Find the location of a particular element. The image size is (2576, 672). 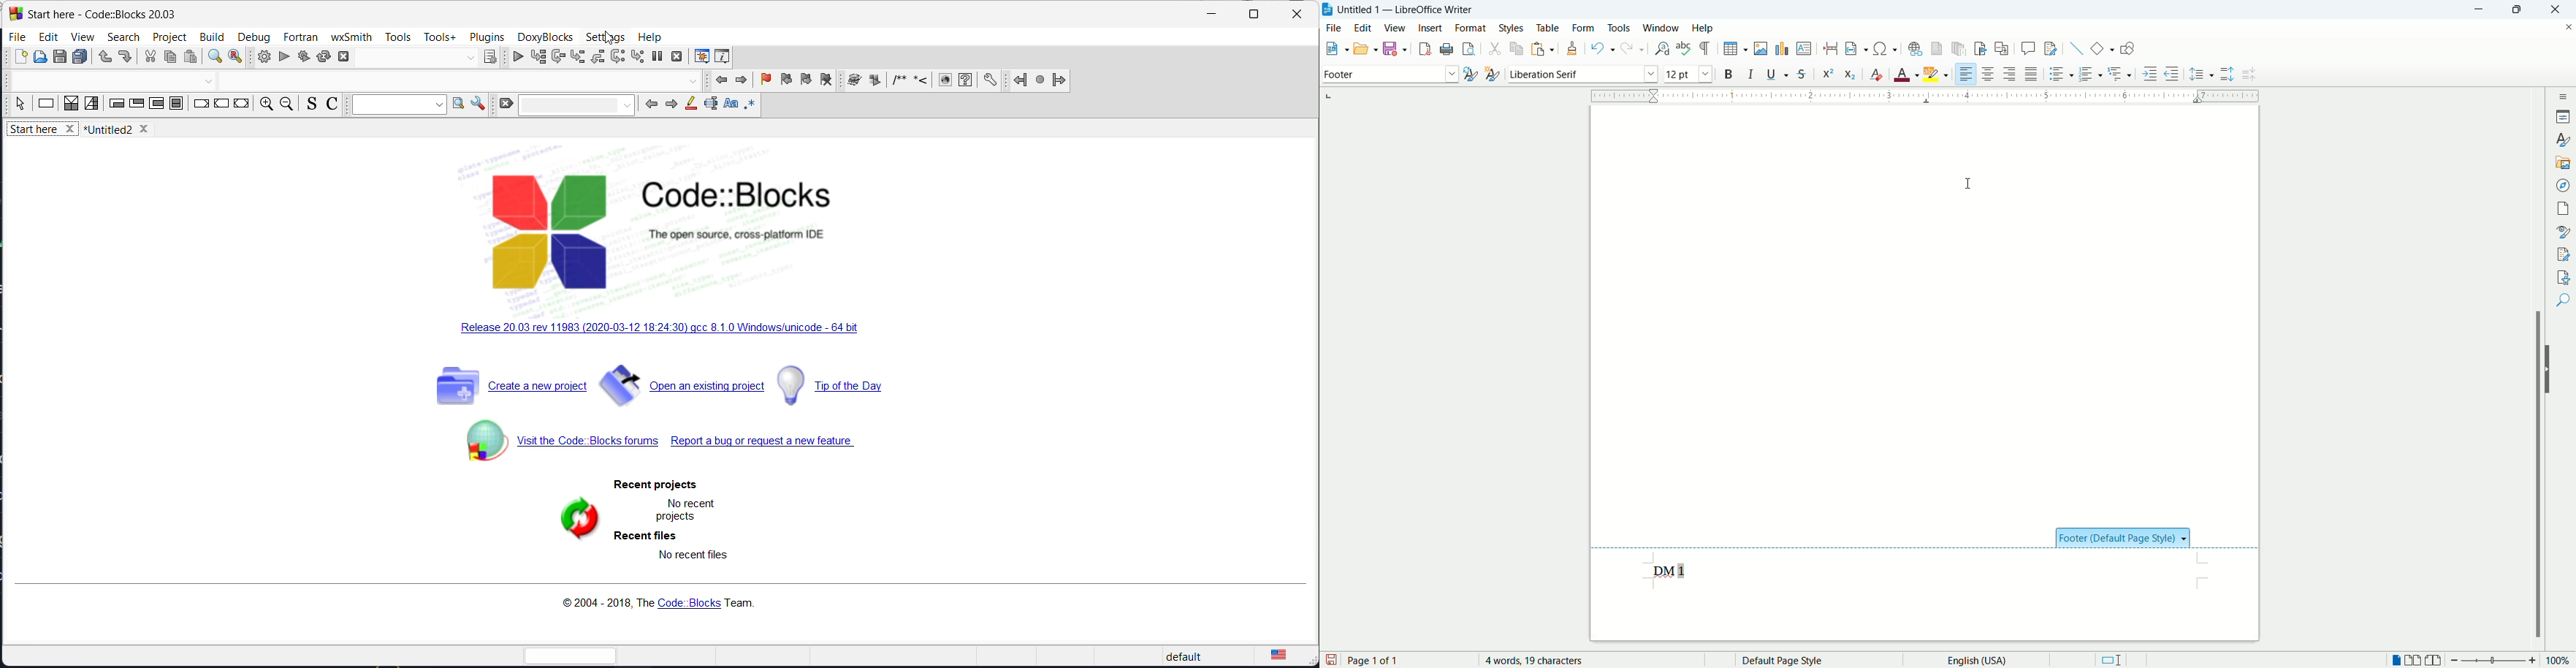

search is located at coordinates (123, 37).